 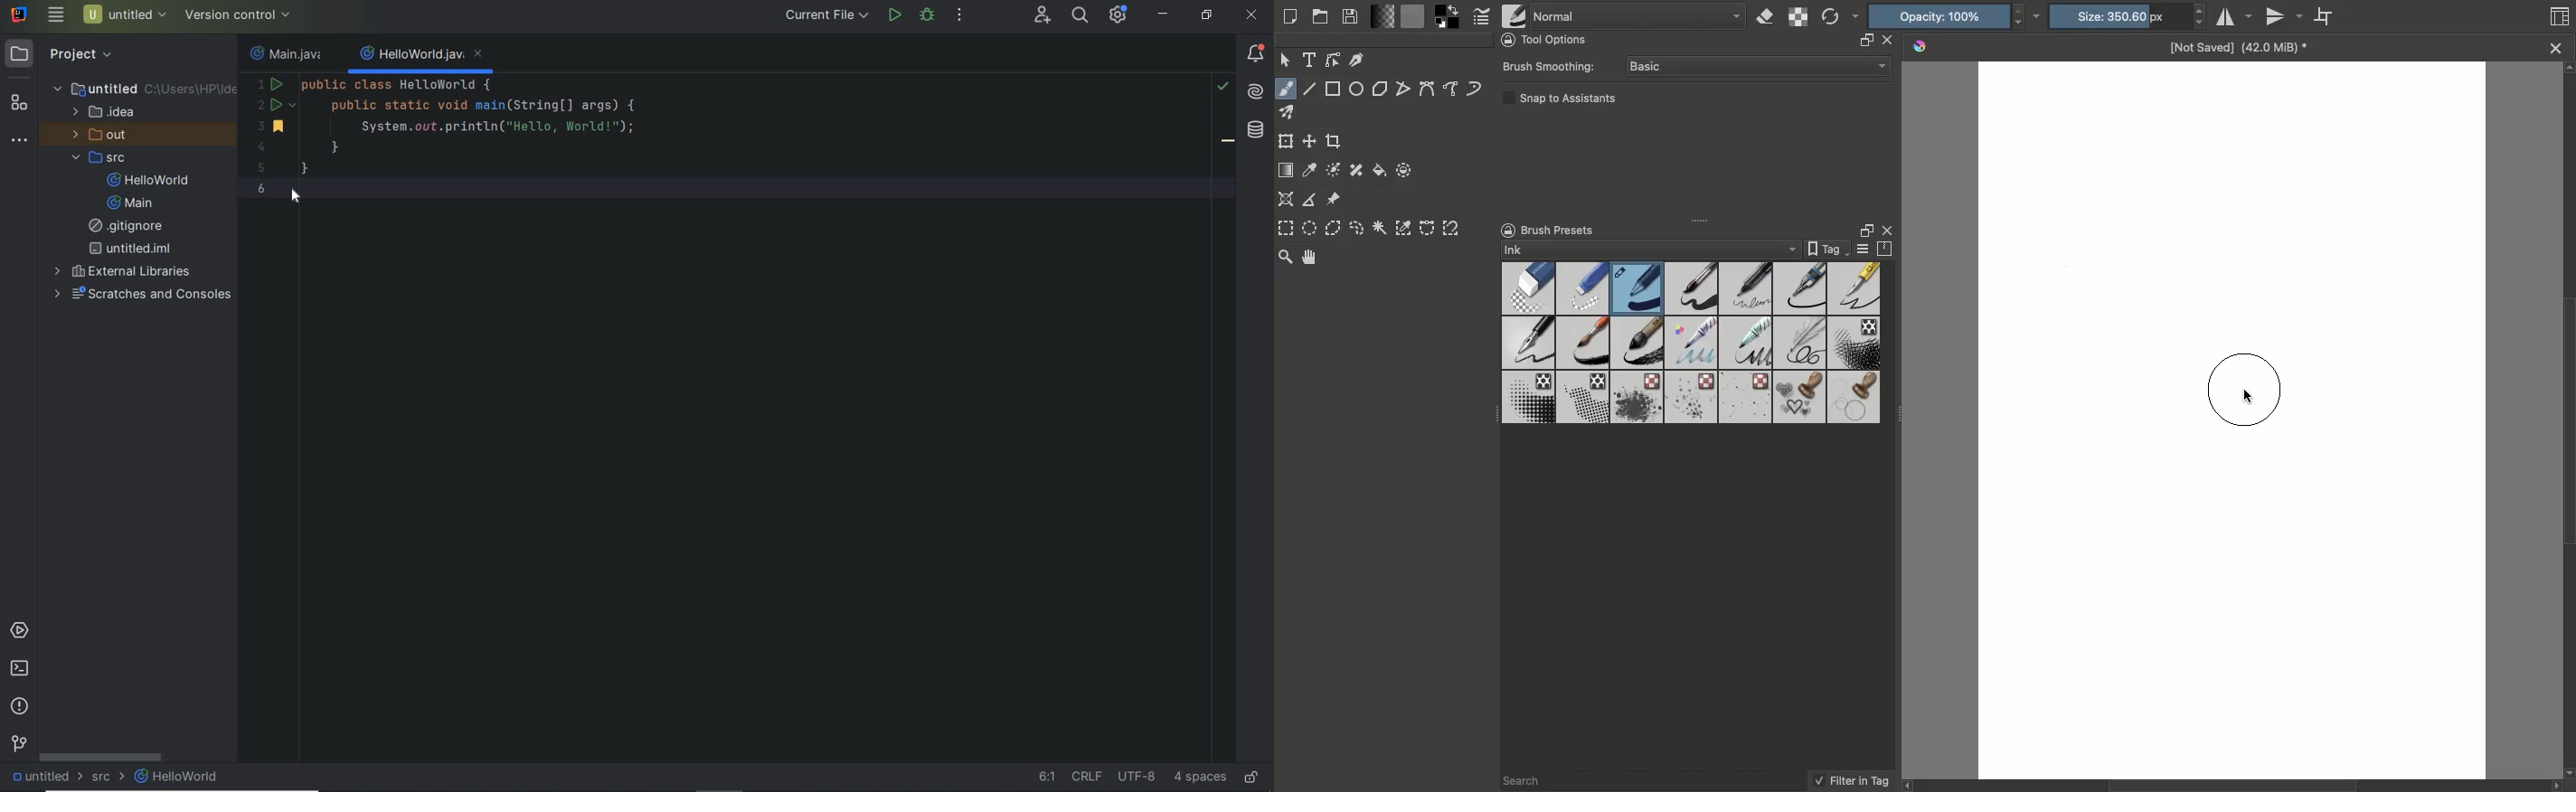 What do you see at coordinates (1649, 250) in the screenshot?
I see `Ink` at bounding box center [1649, 250].